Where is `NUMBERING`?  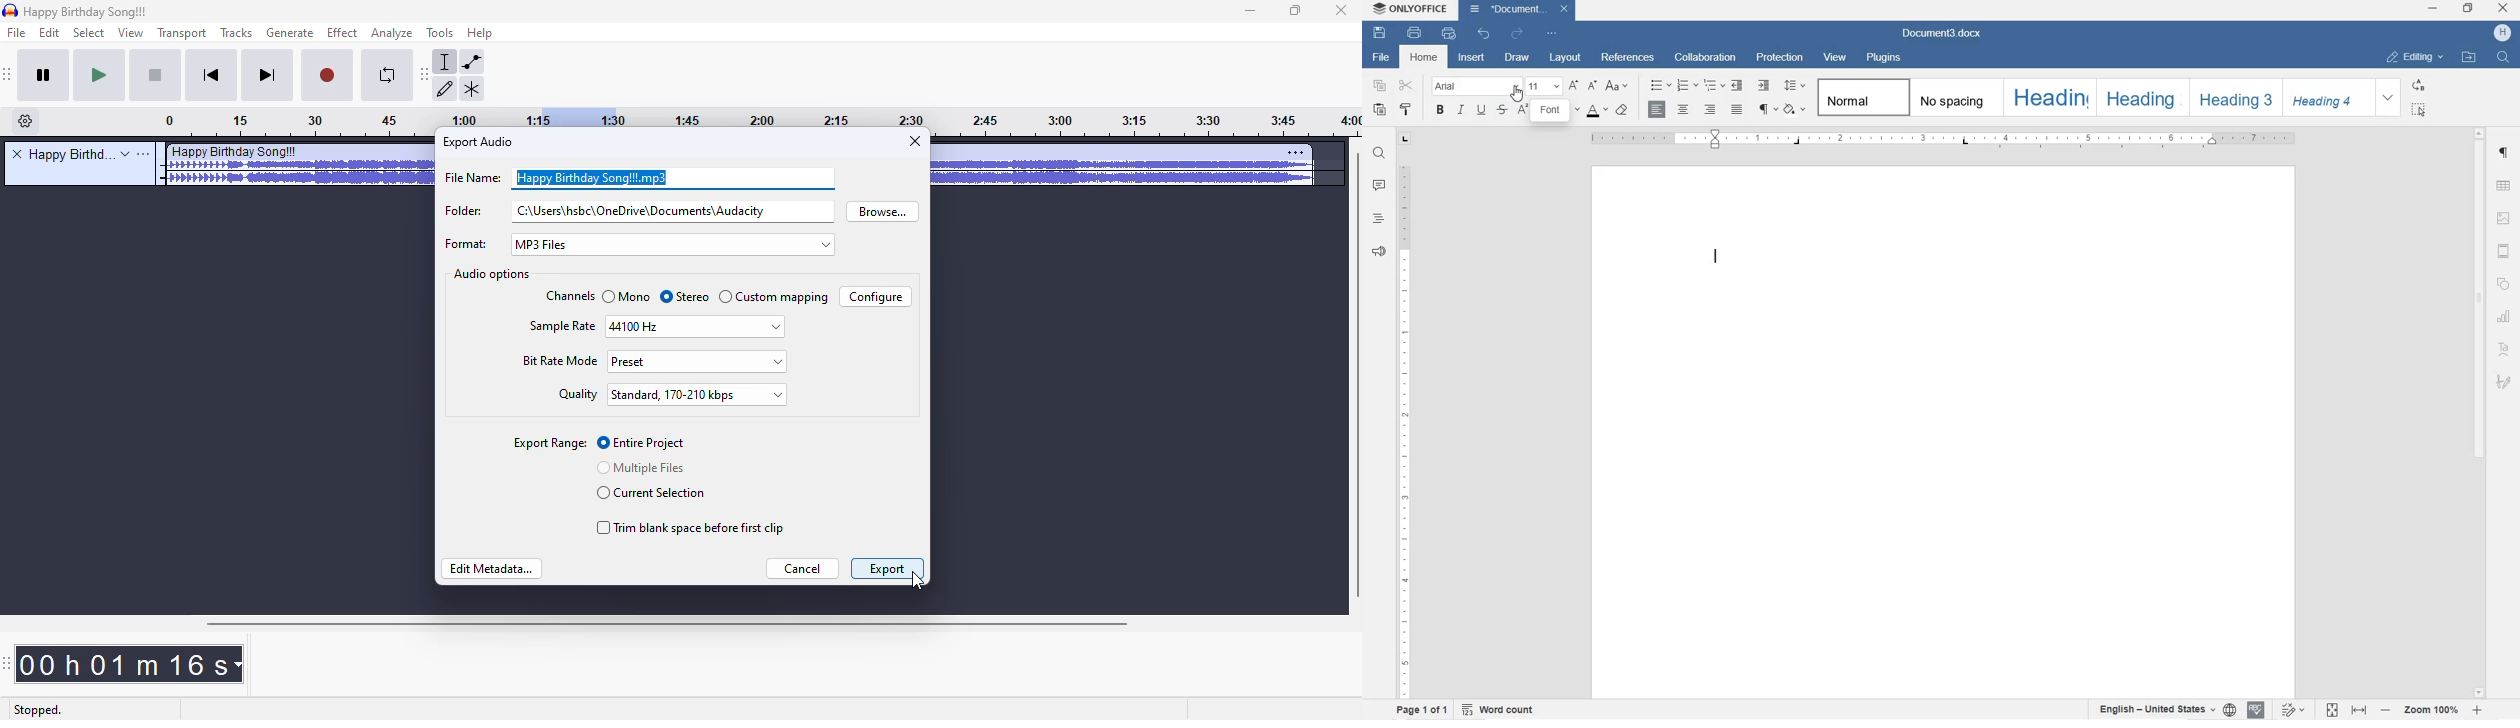
NUMBERING is located at coordinates (1685, 86).